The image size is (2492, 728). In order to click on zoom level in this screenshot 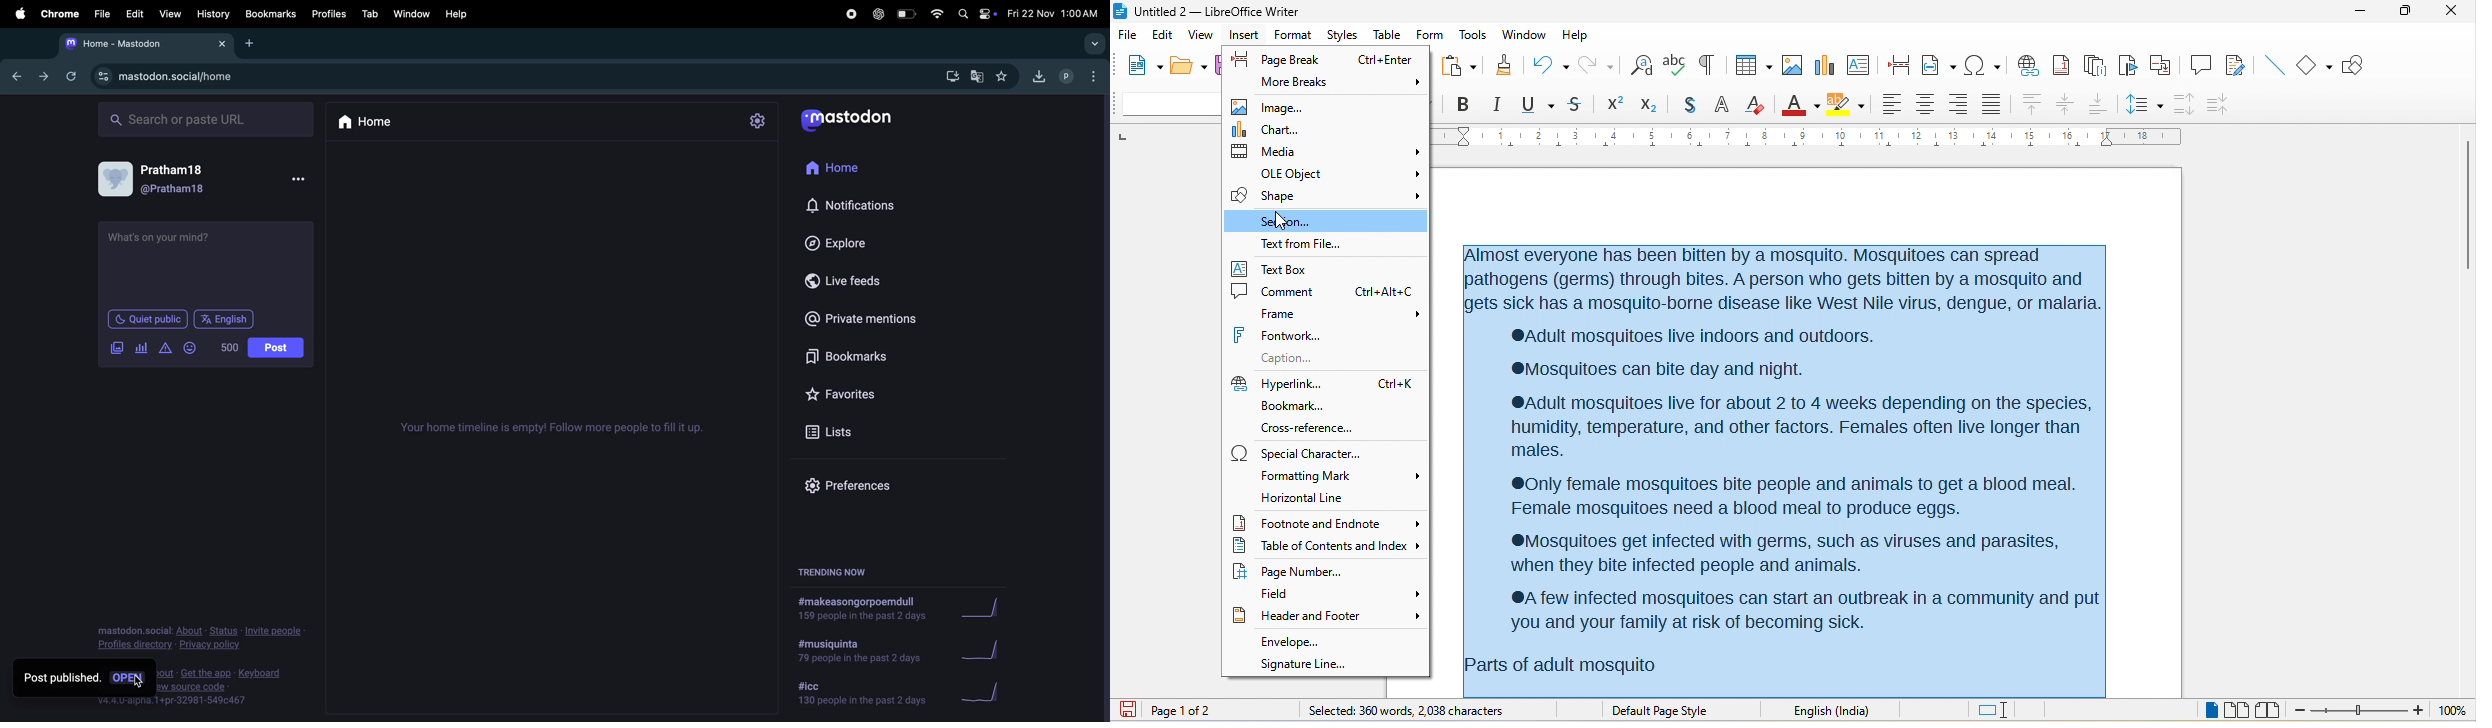, I will do `click(2452, 711)`.